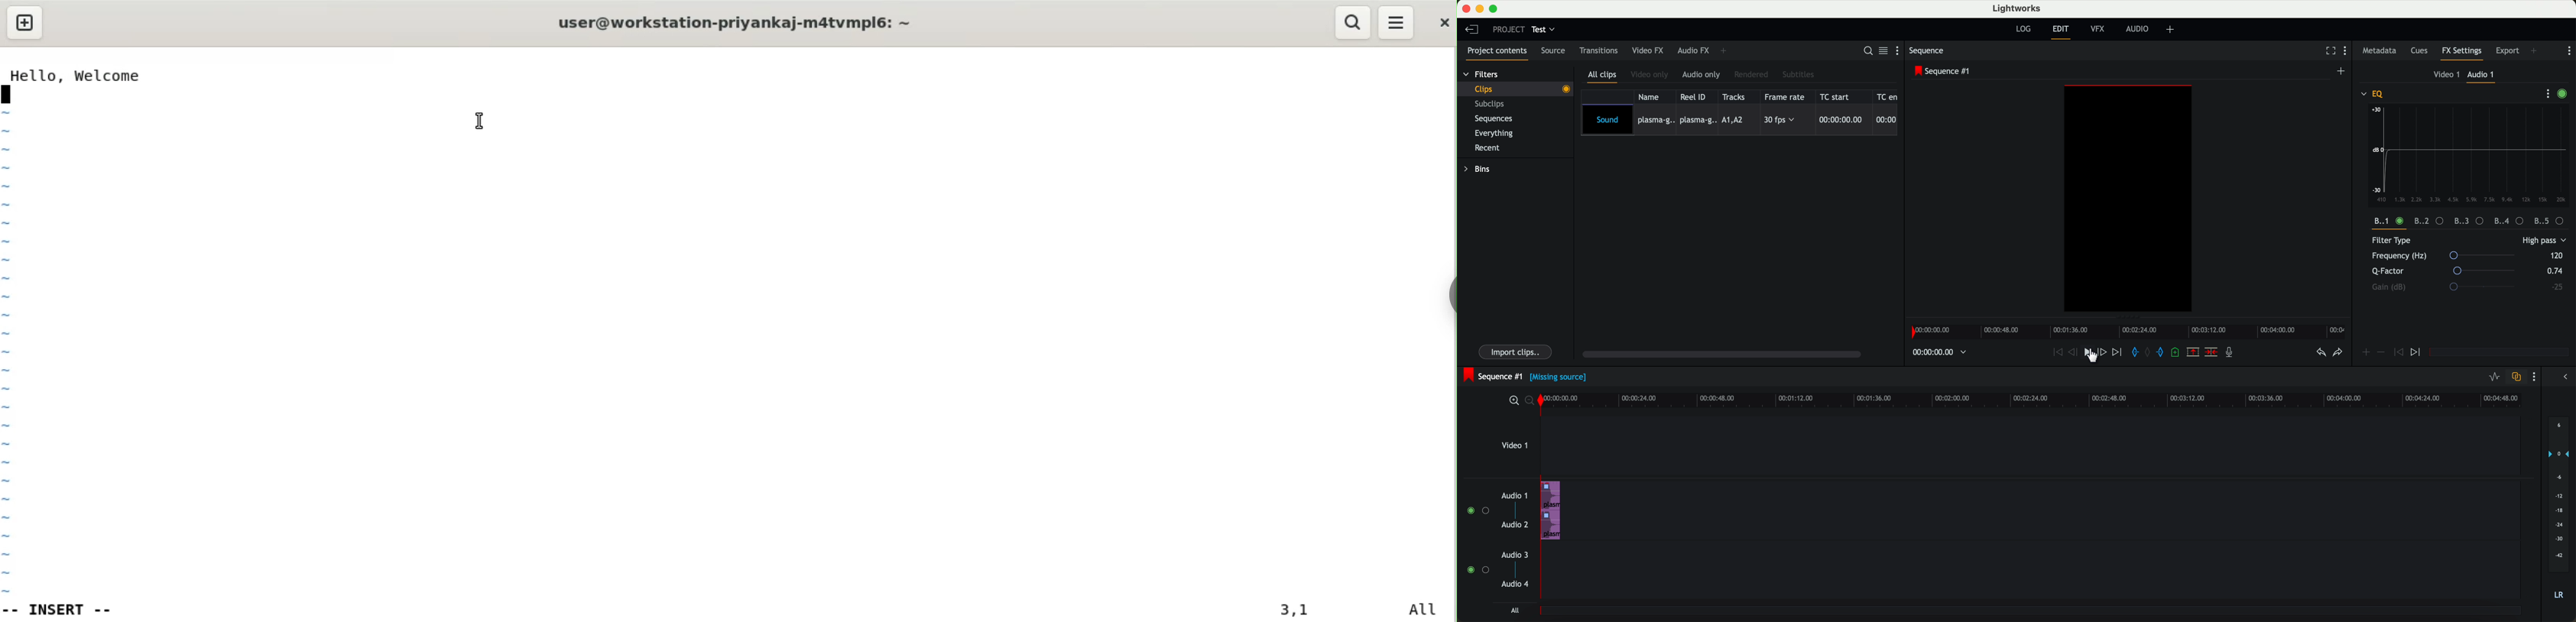 The image size is (2576, 644). Describe the element at coordinates (2379, 51) in the screenshot. I see `metadata` at that location.